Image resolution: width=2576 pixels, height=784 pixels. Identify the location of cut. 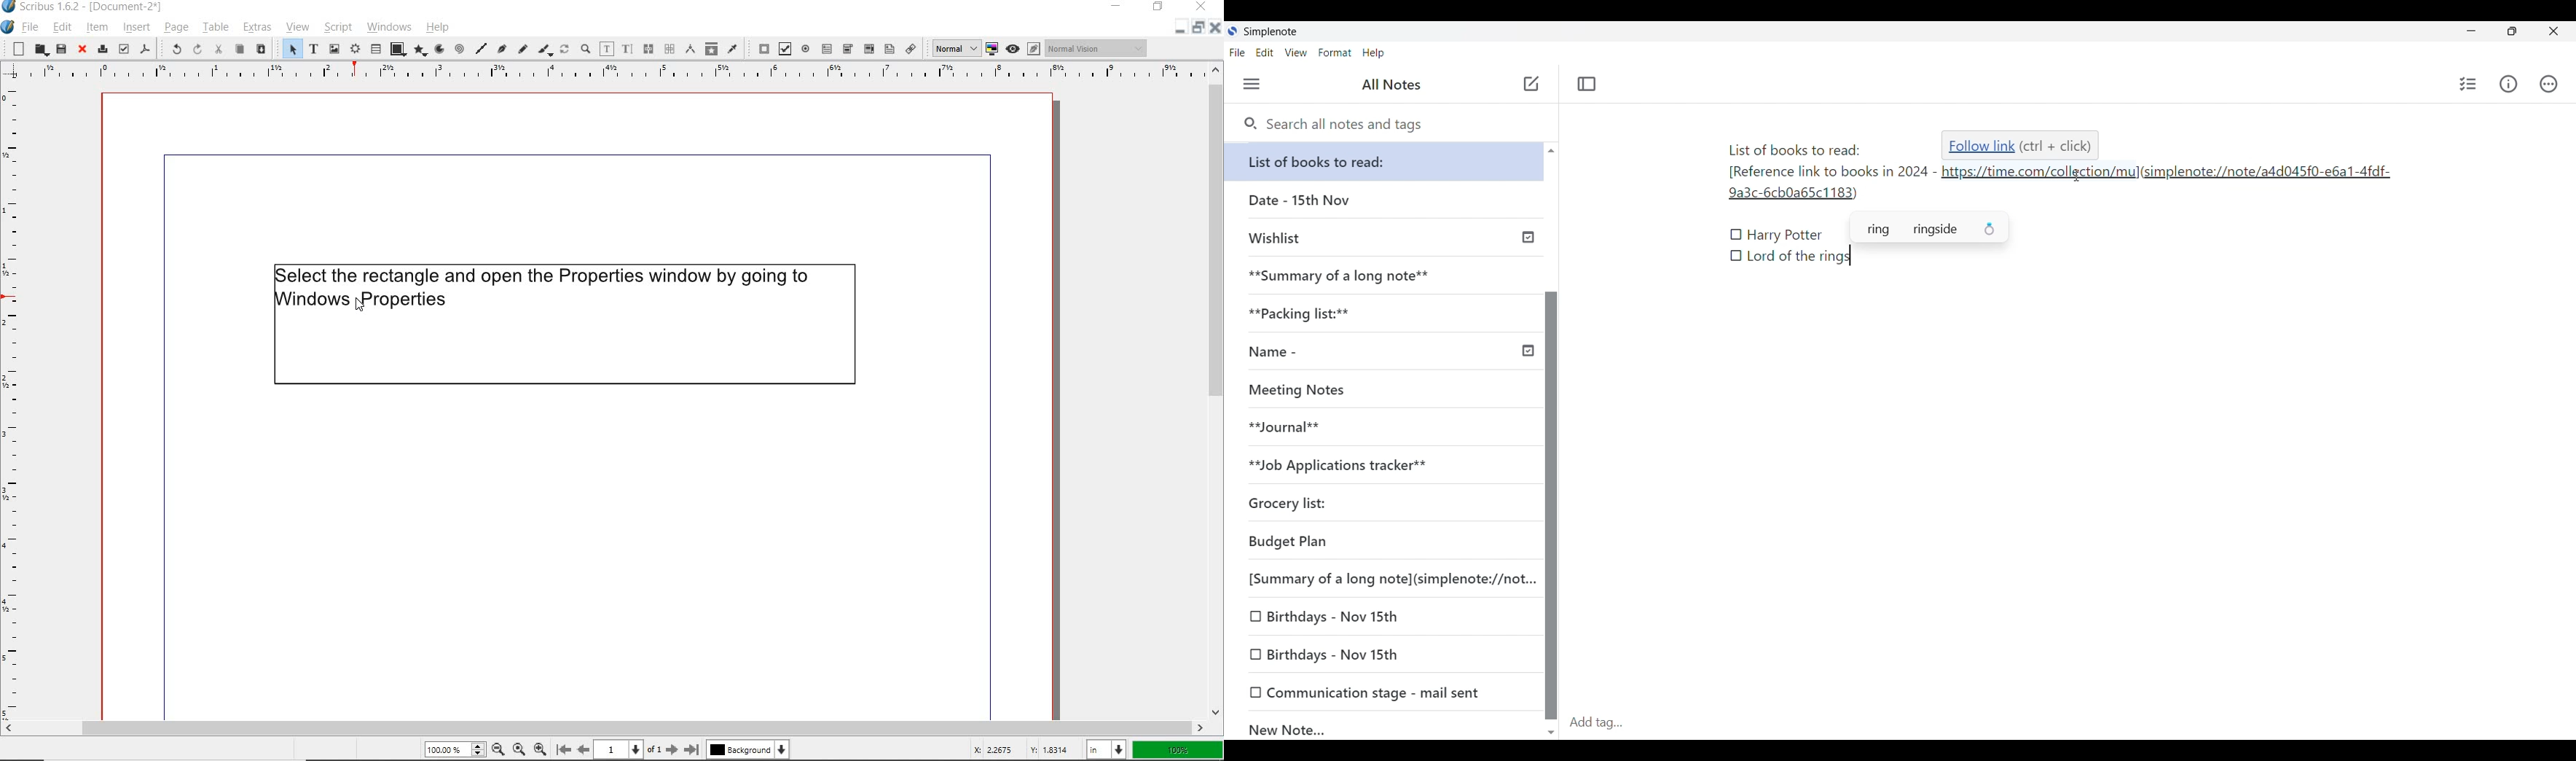
(219, 49).